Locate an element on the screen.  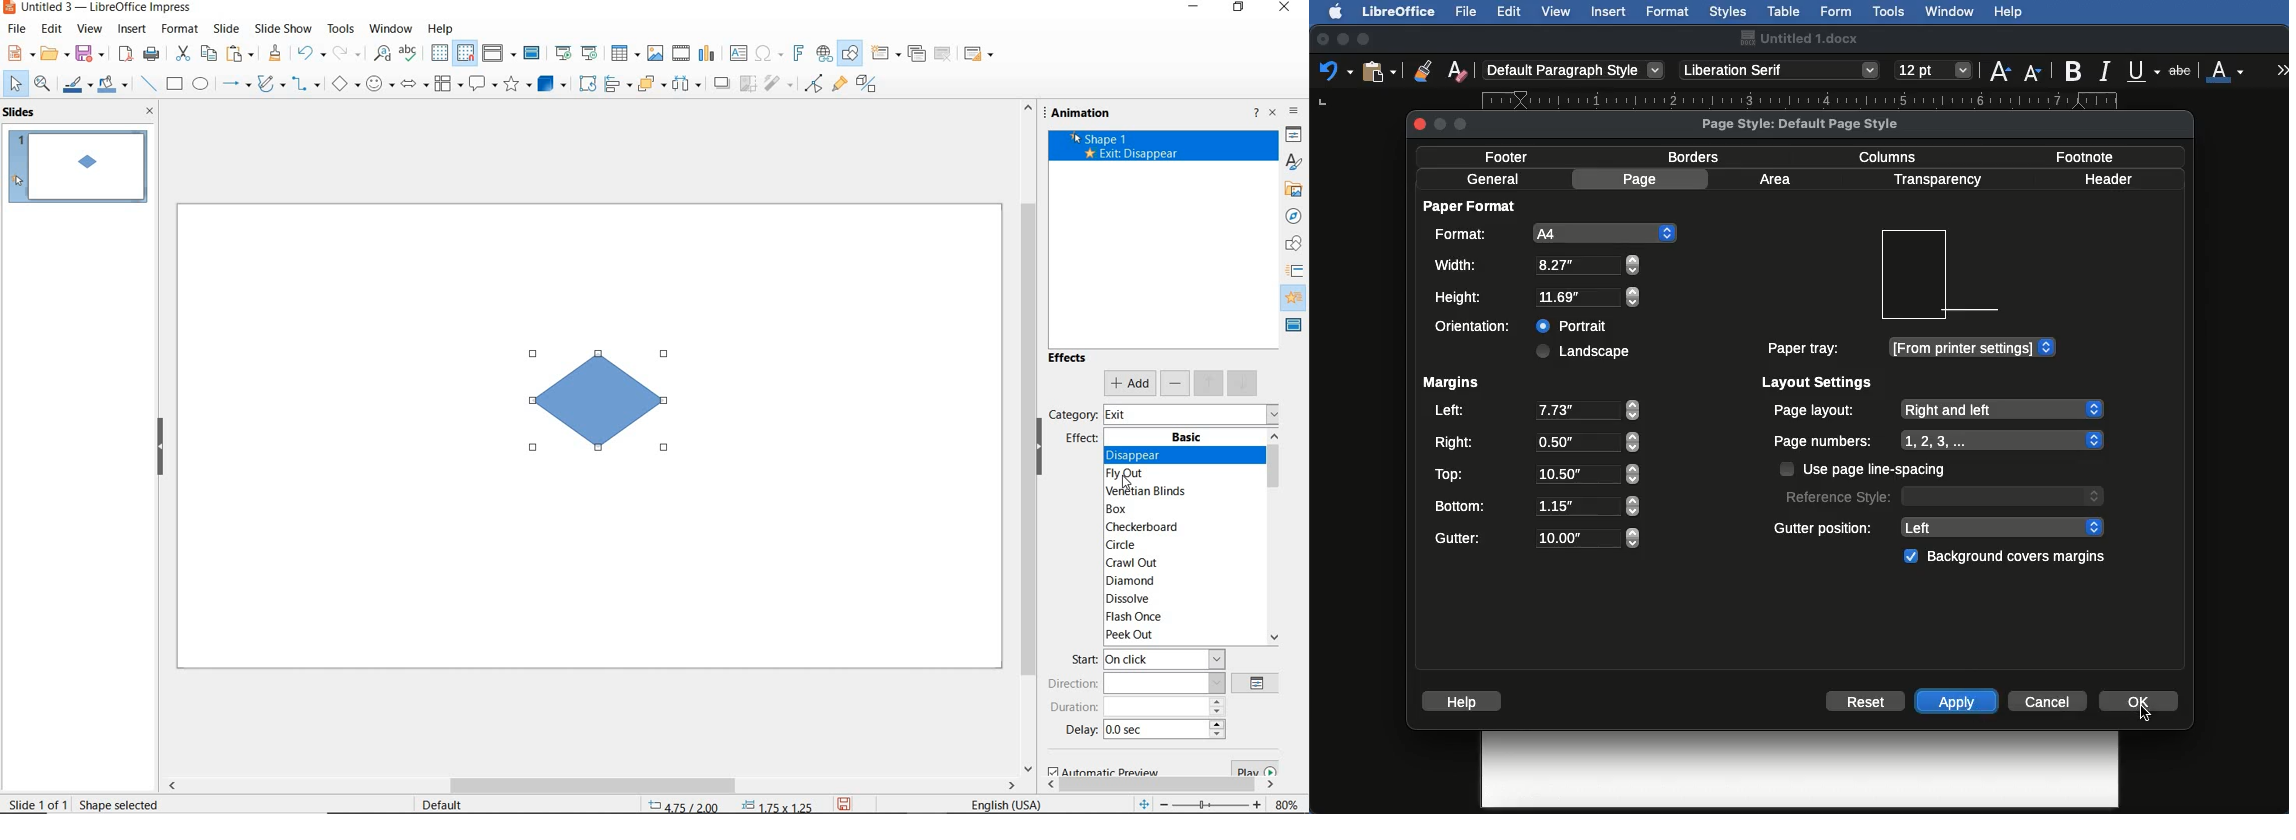
Use page line spacing is located at coordinates (1865, 469).